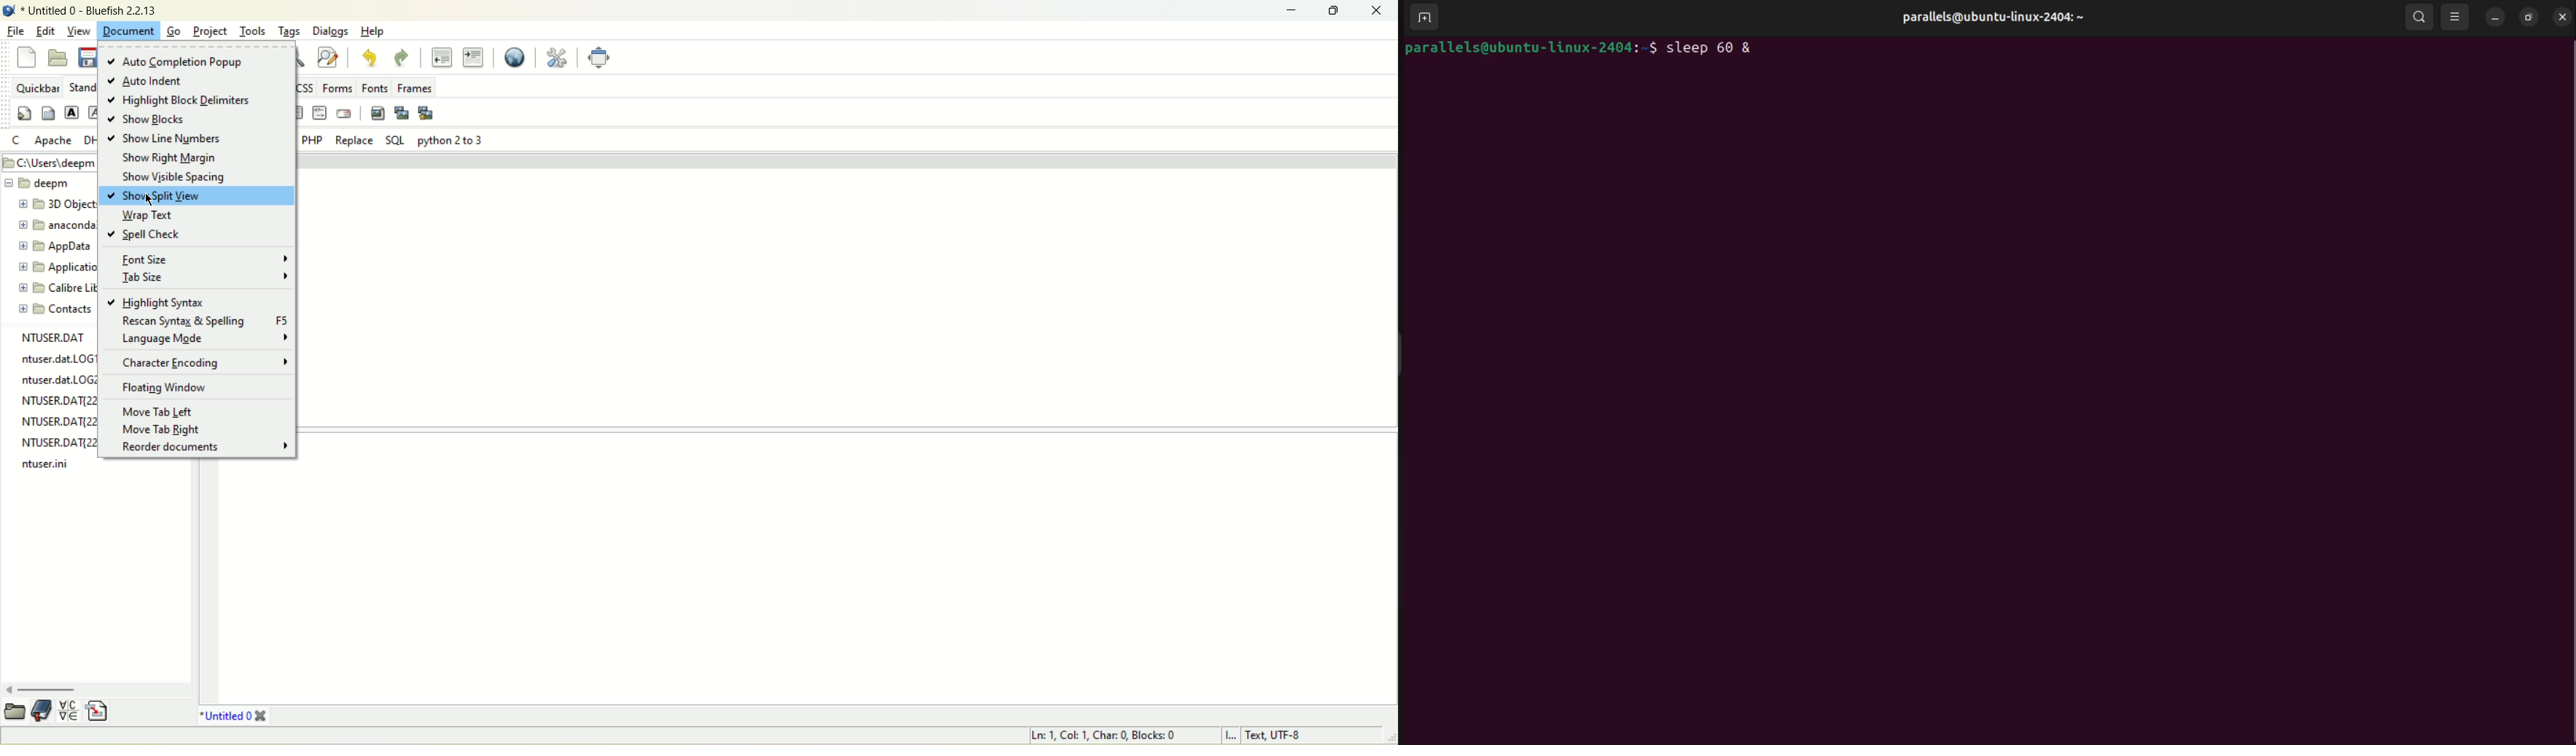 The height and width of the screenshot is (756, 2576). What do you see at coordinates (1337, 12) in the screenshot?
I see `maximize` at bounding box center [1337, 12].